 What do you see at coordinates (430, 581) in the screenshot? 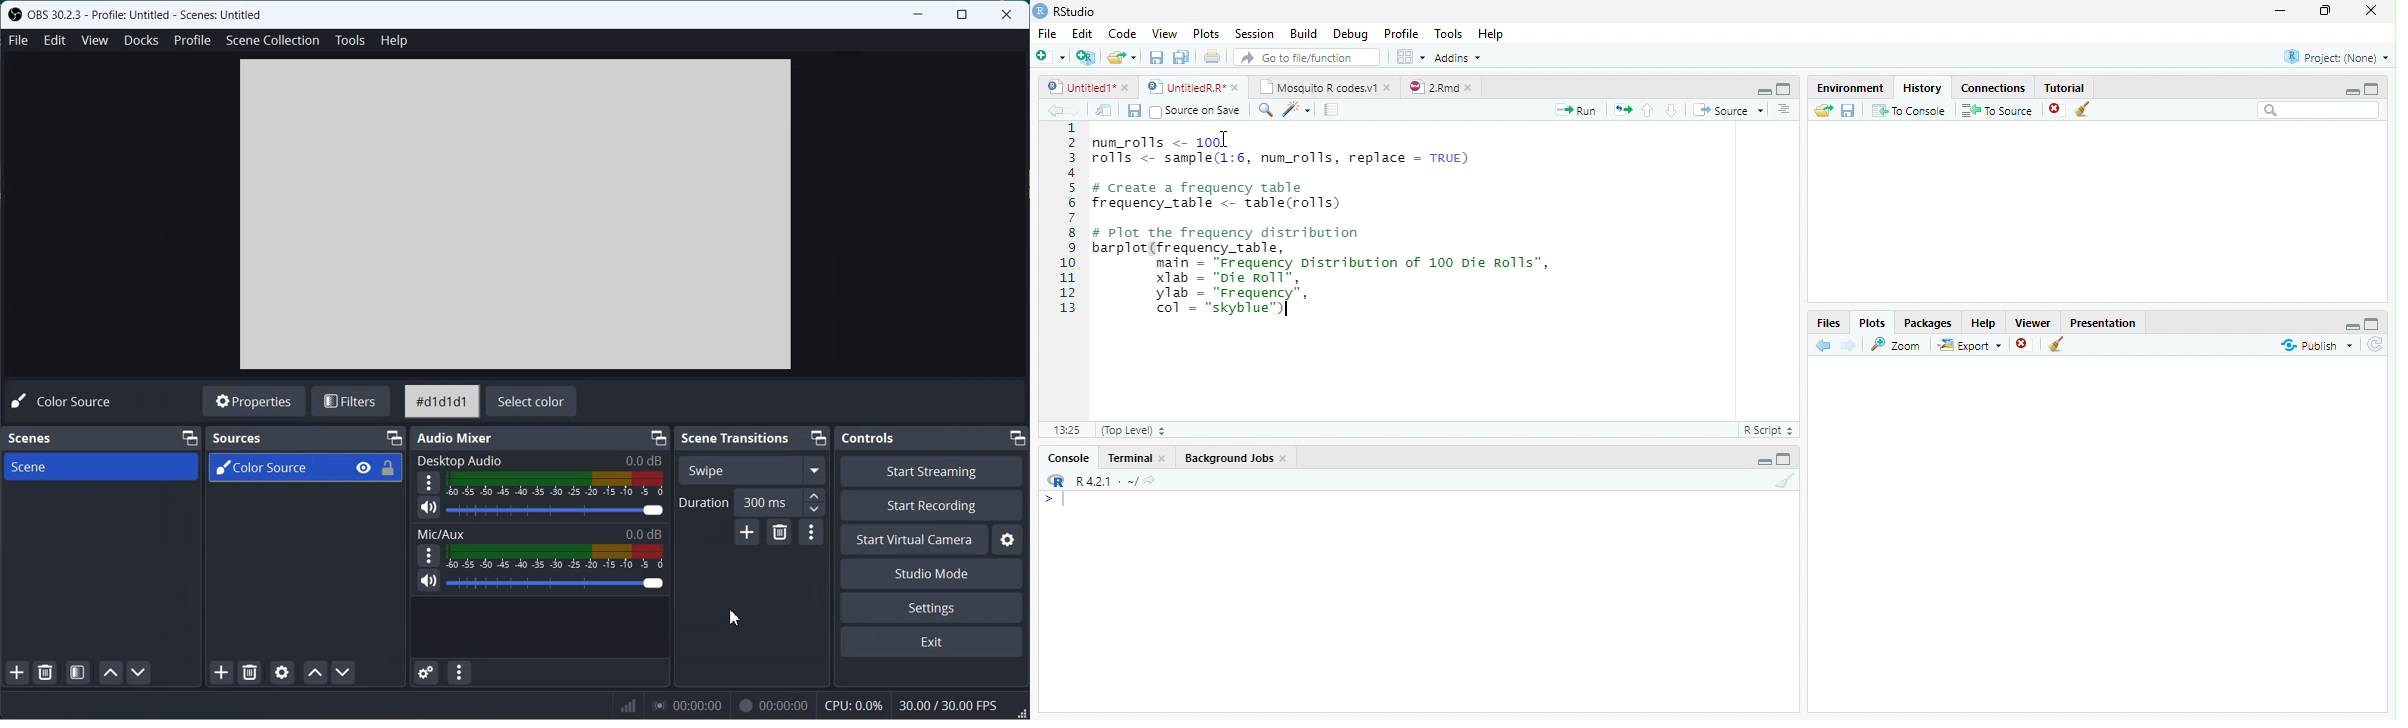
I see `Mute / Unmute` at bounding box center [430, 581].